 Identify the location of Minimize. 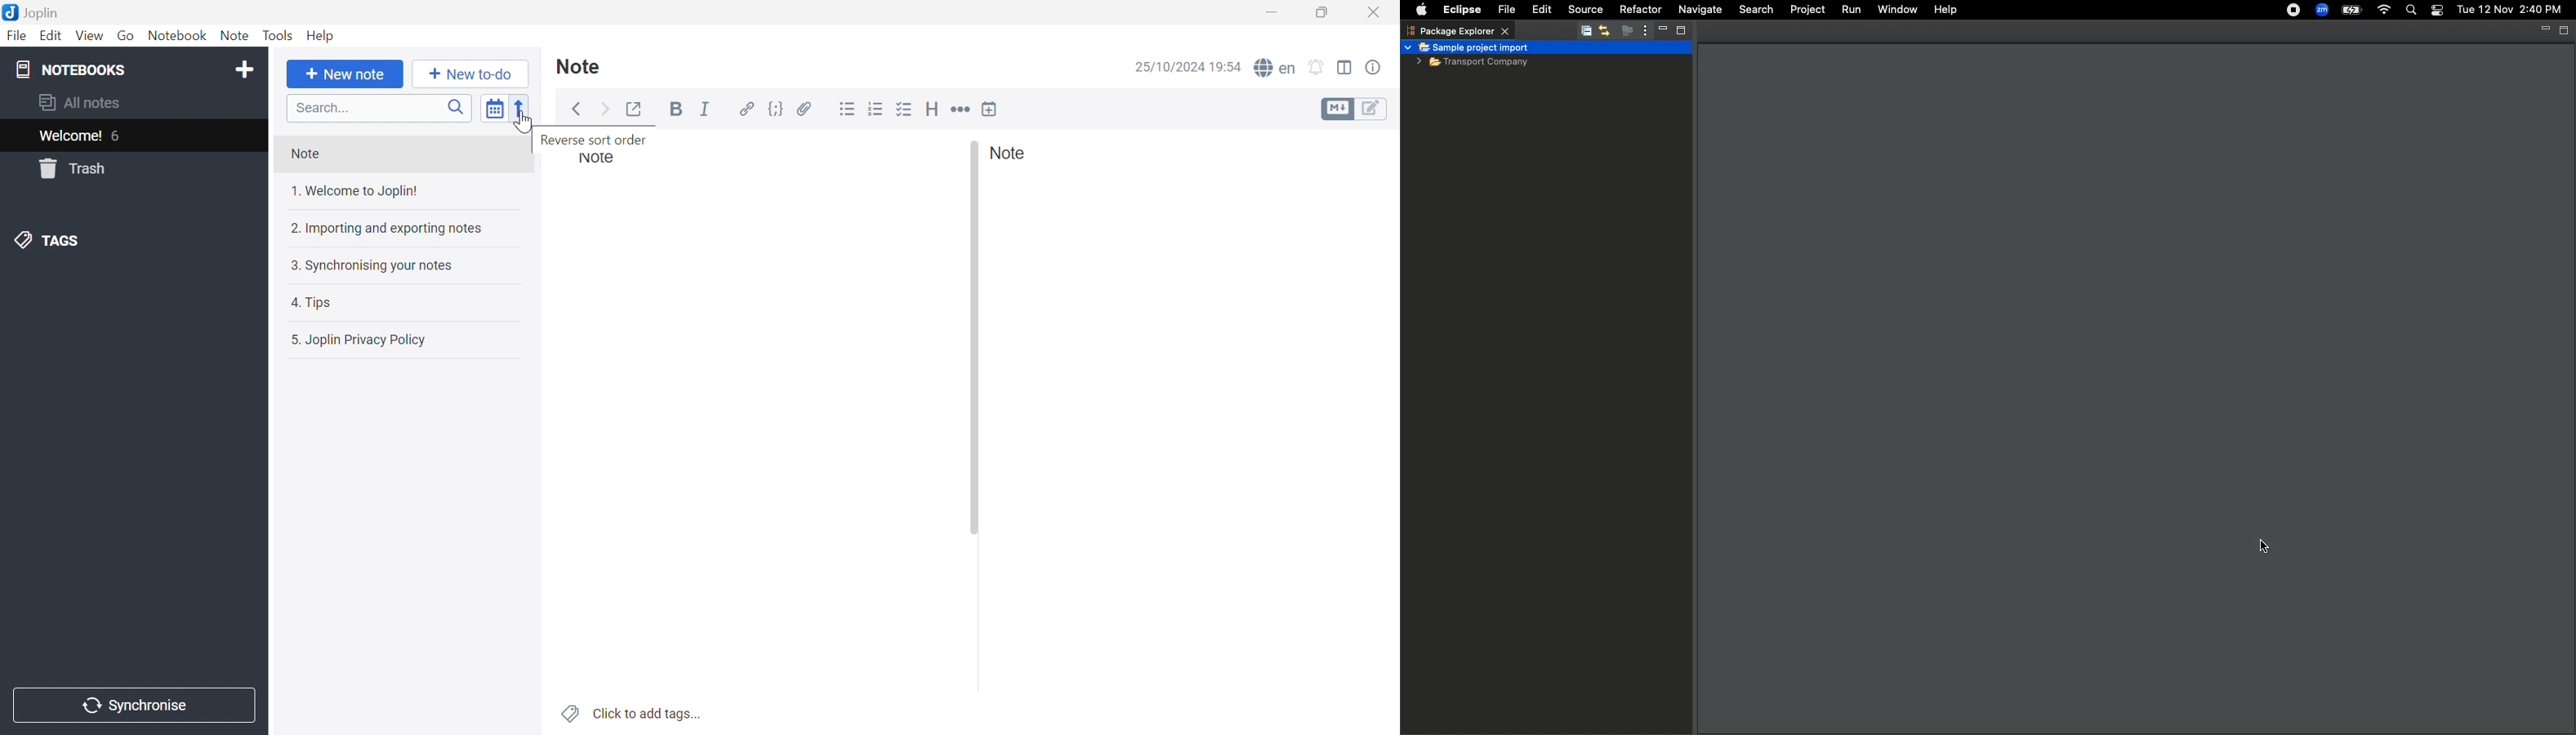
(1658, 32).